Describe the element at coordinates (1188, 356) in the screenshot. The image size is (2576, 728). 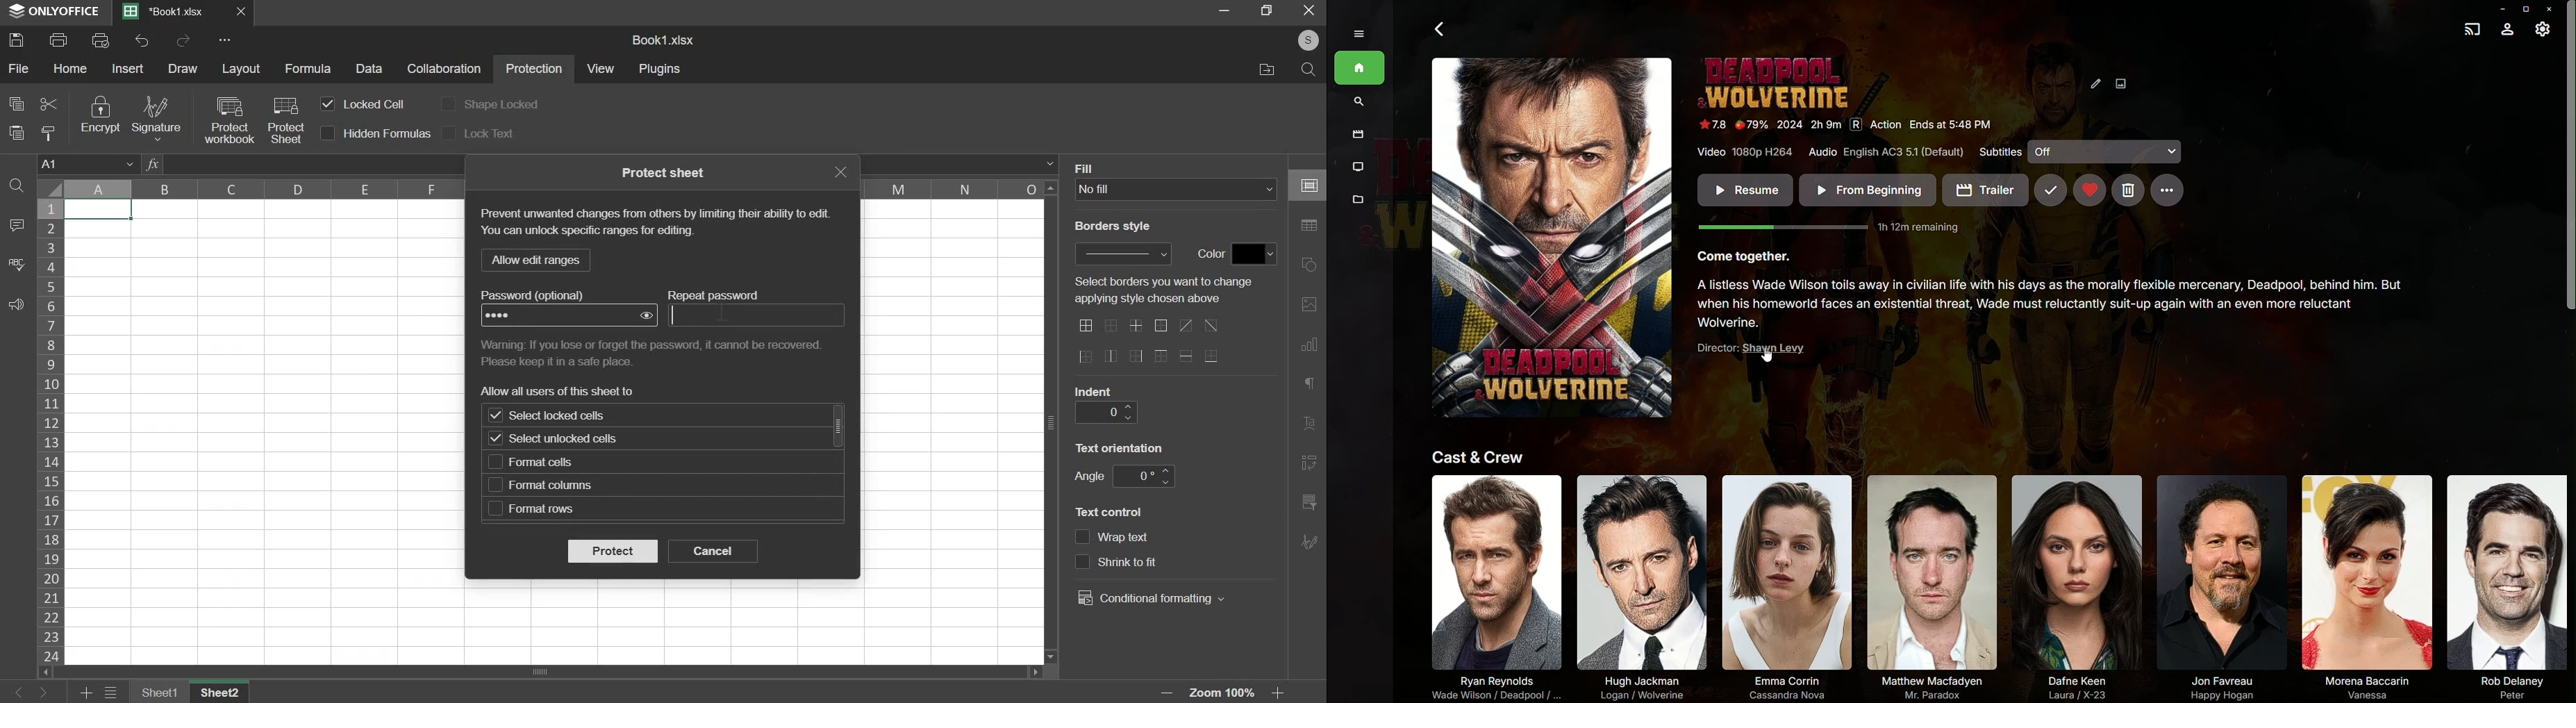
I see `border options` at that location.